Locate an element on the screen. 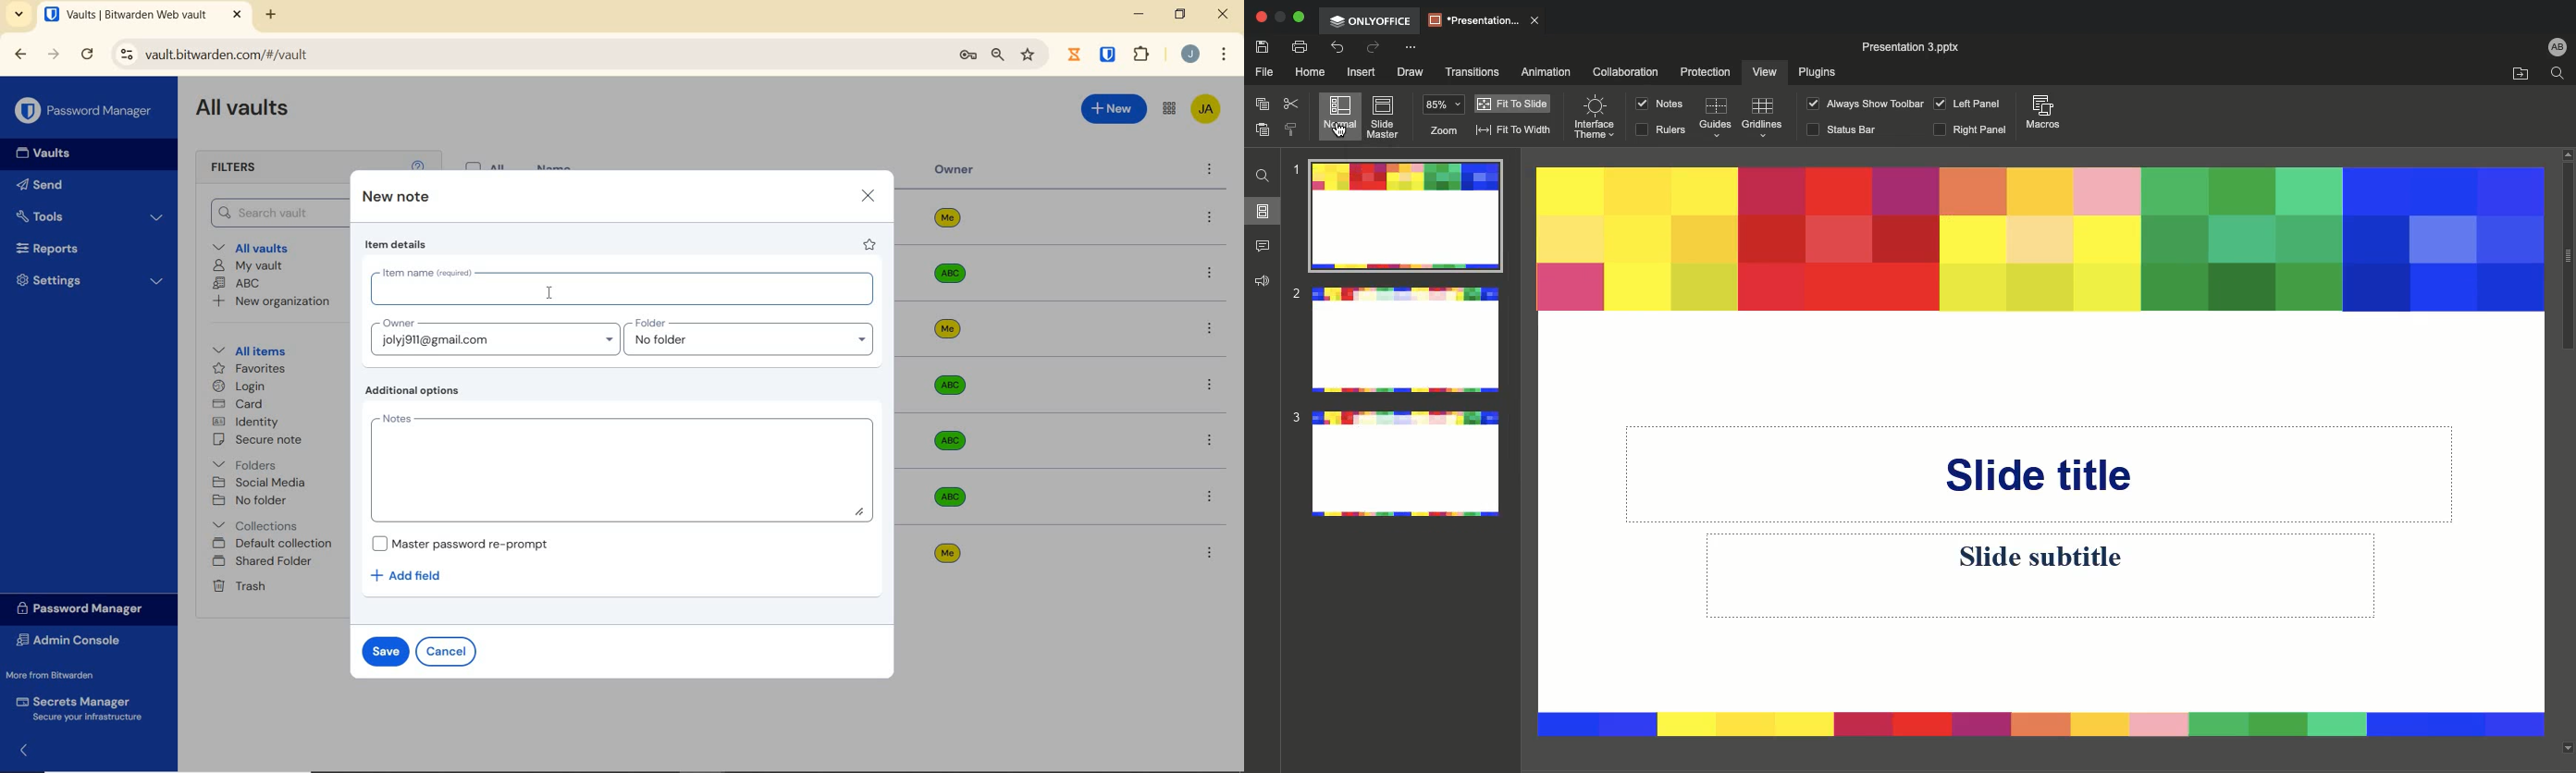 The width and height of the screenshot is (2576, 784). more options is located at coordinates (1209, 274).